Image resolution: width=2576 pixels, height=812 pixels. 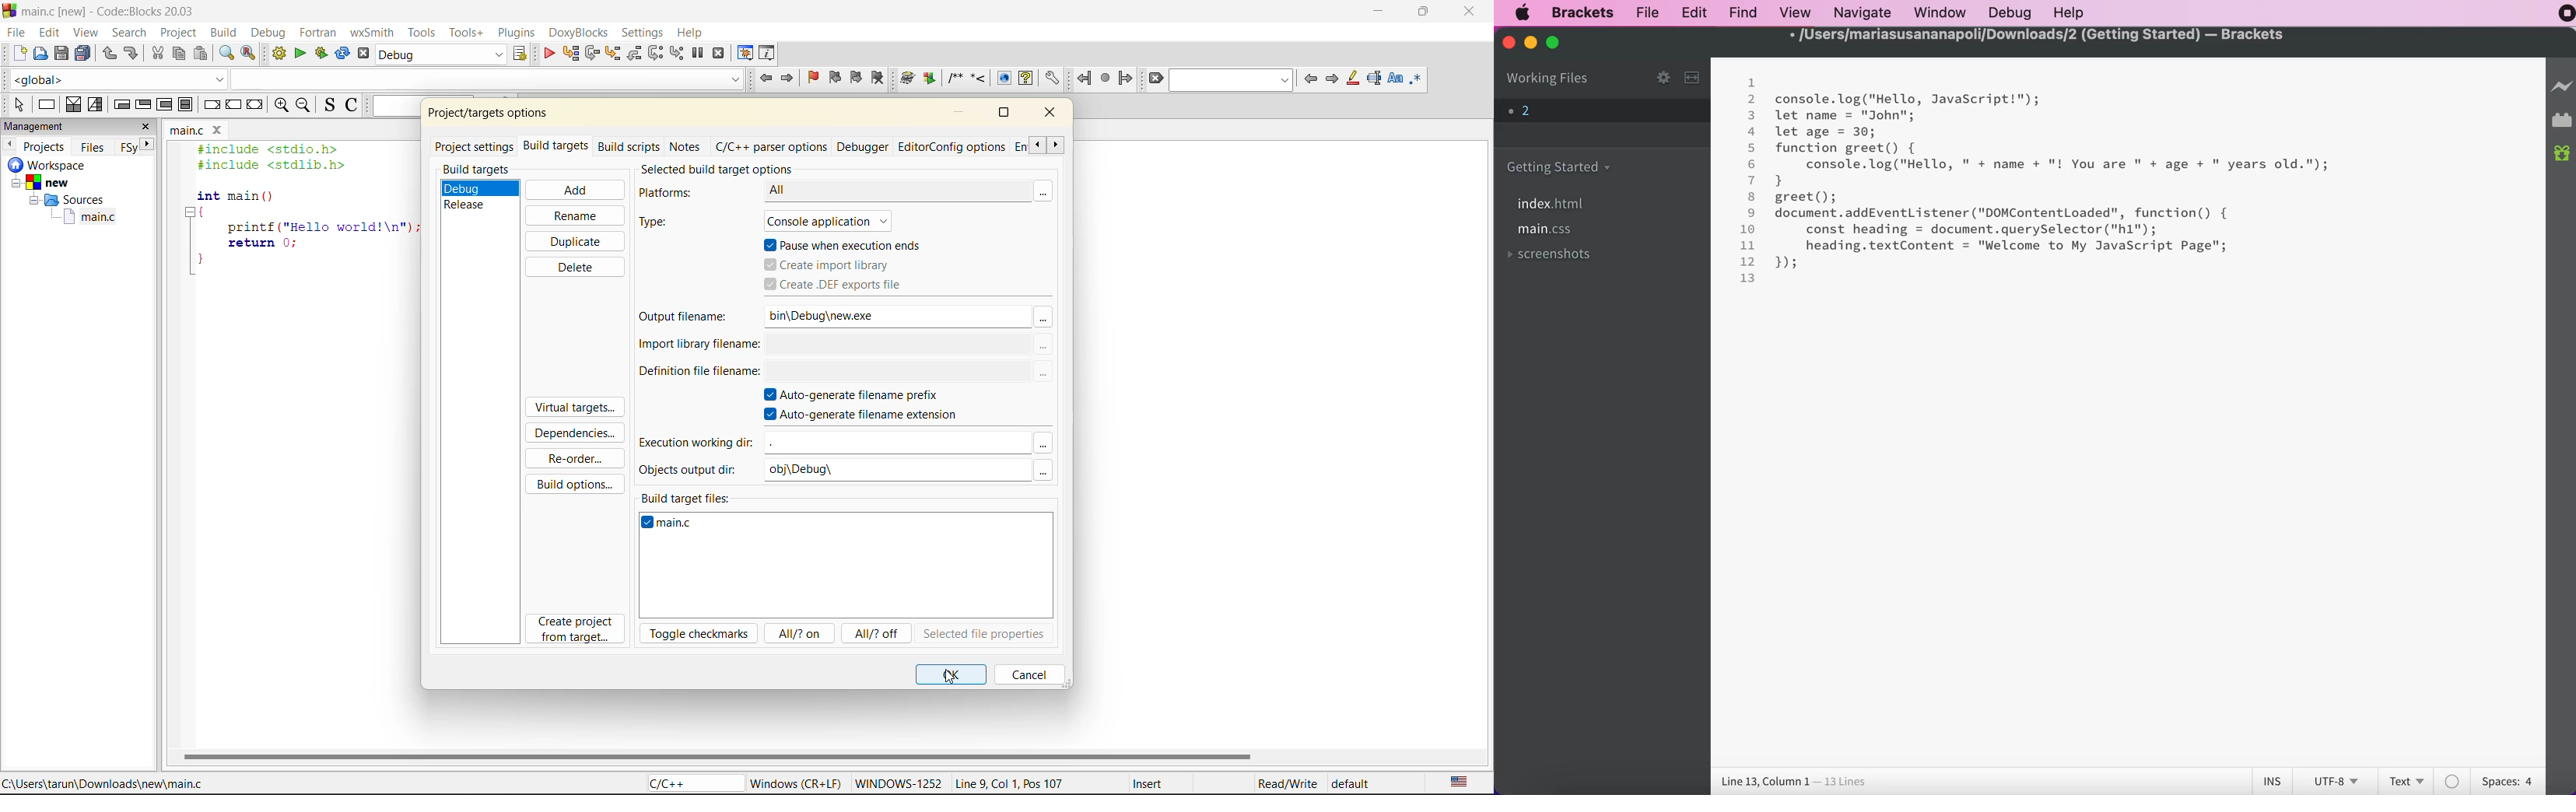 I want to click on run, so click(x=299, y=55).